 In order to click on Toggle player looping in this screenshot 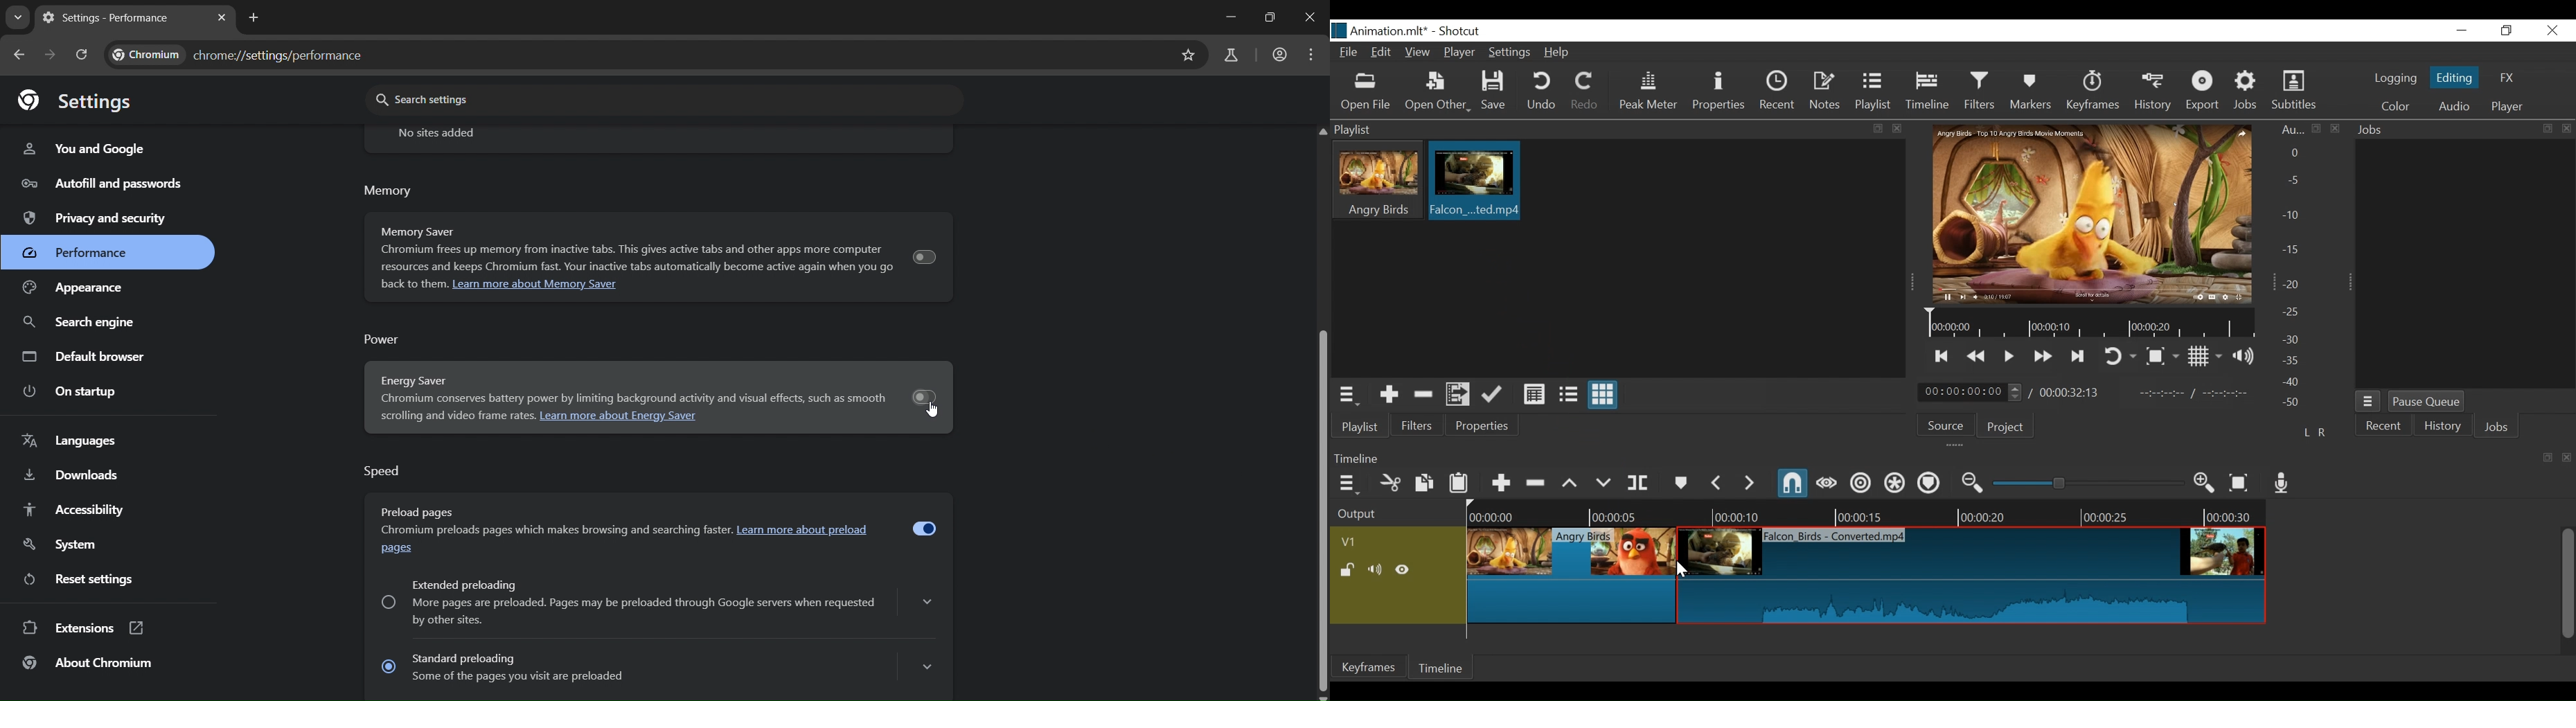, I will do `click(2119, 358)`.